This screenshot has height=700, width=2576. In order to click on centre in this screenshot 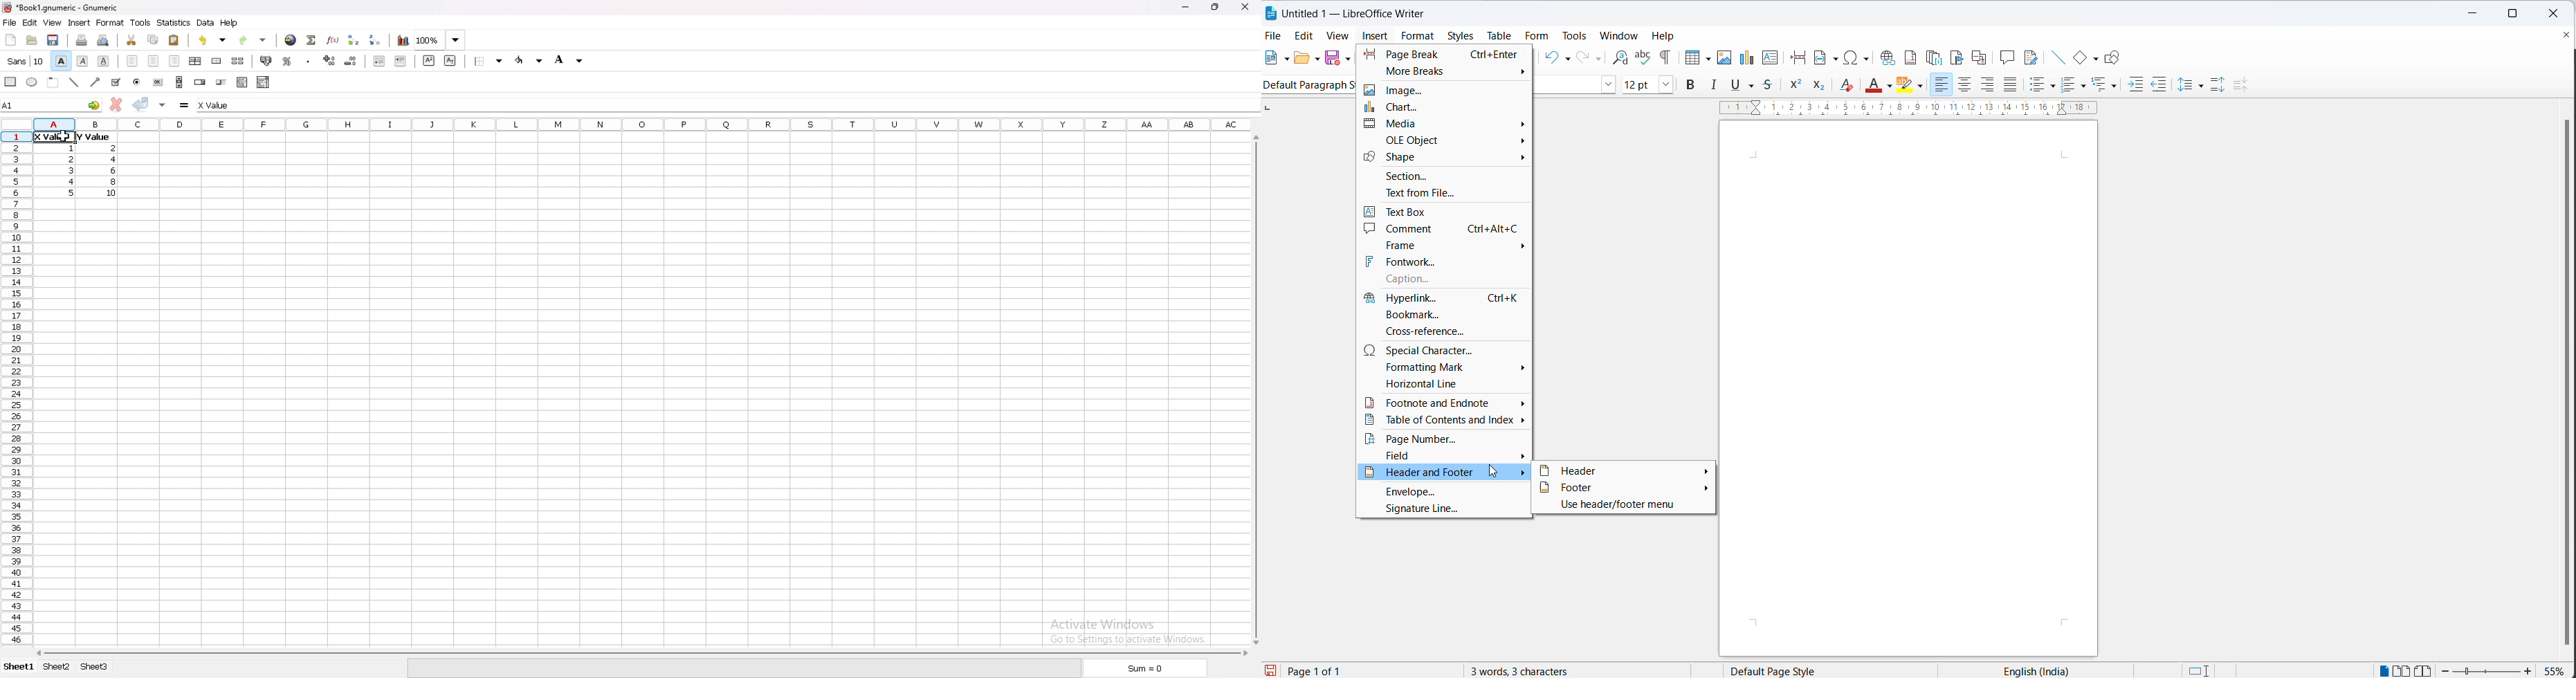, I will do `click(154, 60)`.